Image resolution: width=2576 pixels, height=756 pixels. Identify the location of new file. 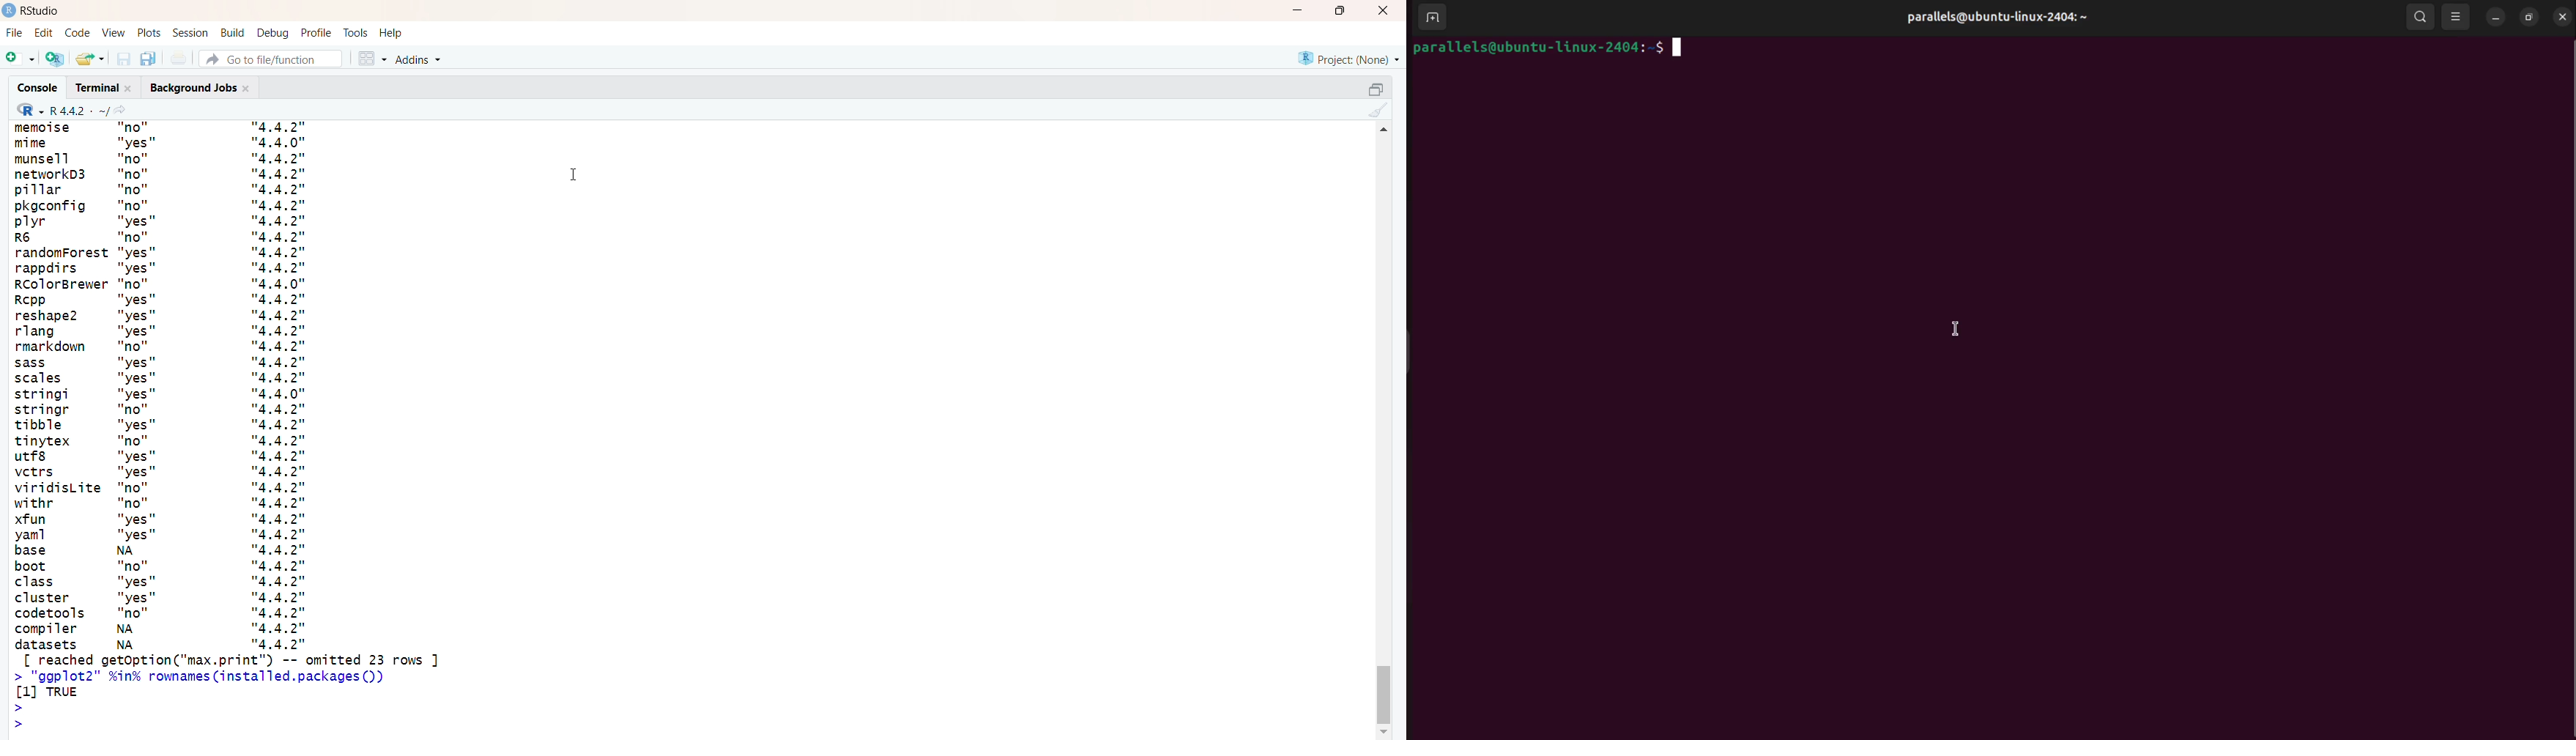
(20, 60).